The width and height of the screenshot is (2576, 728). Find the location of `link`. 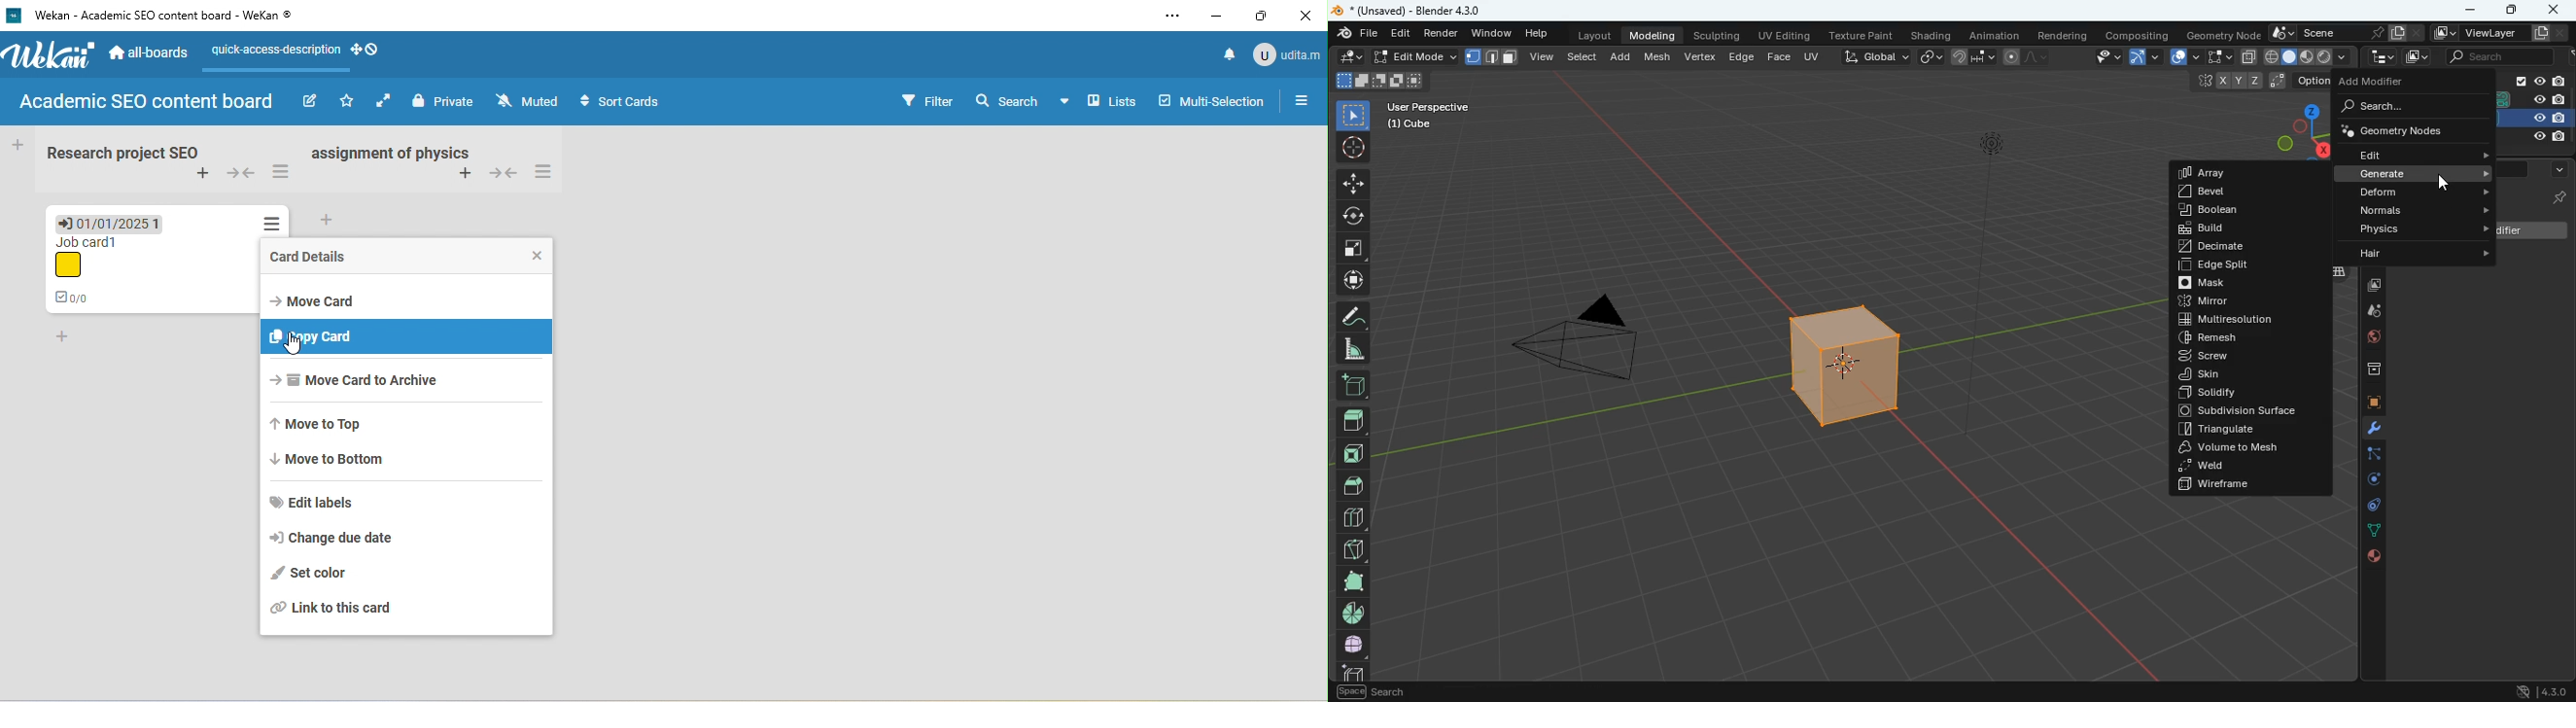

link is located at coordinates (1932, 56).